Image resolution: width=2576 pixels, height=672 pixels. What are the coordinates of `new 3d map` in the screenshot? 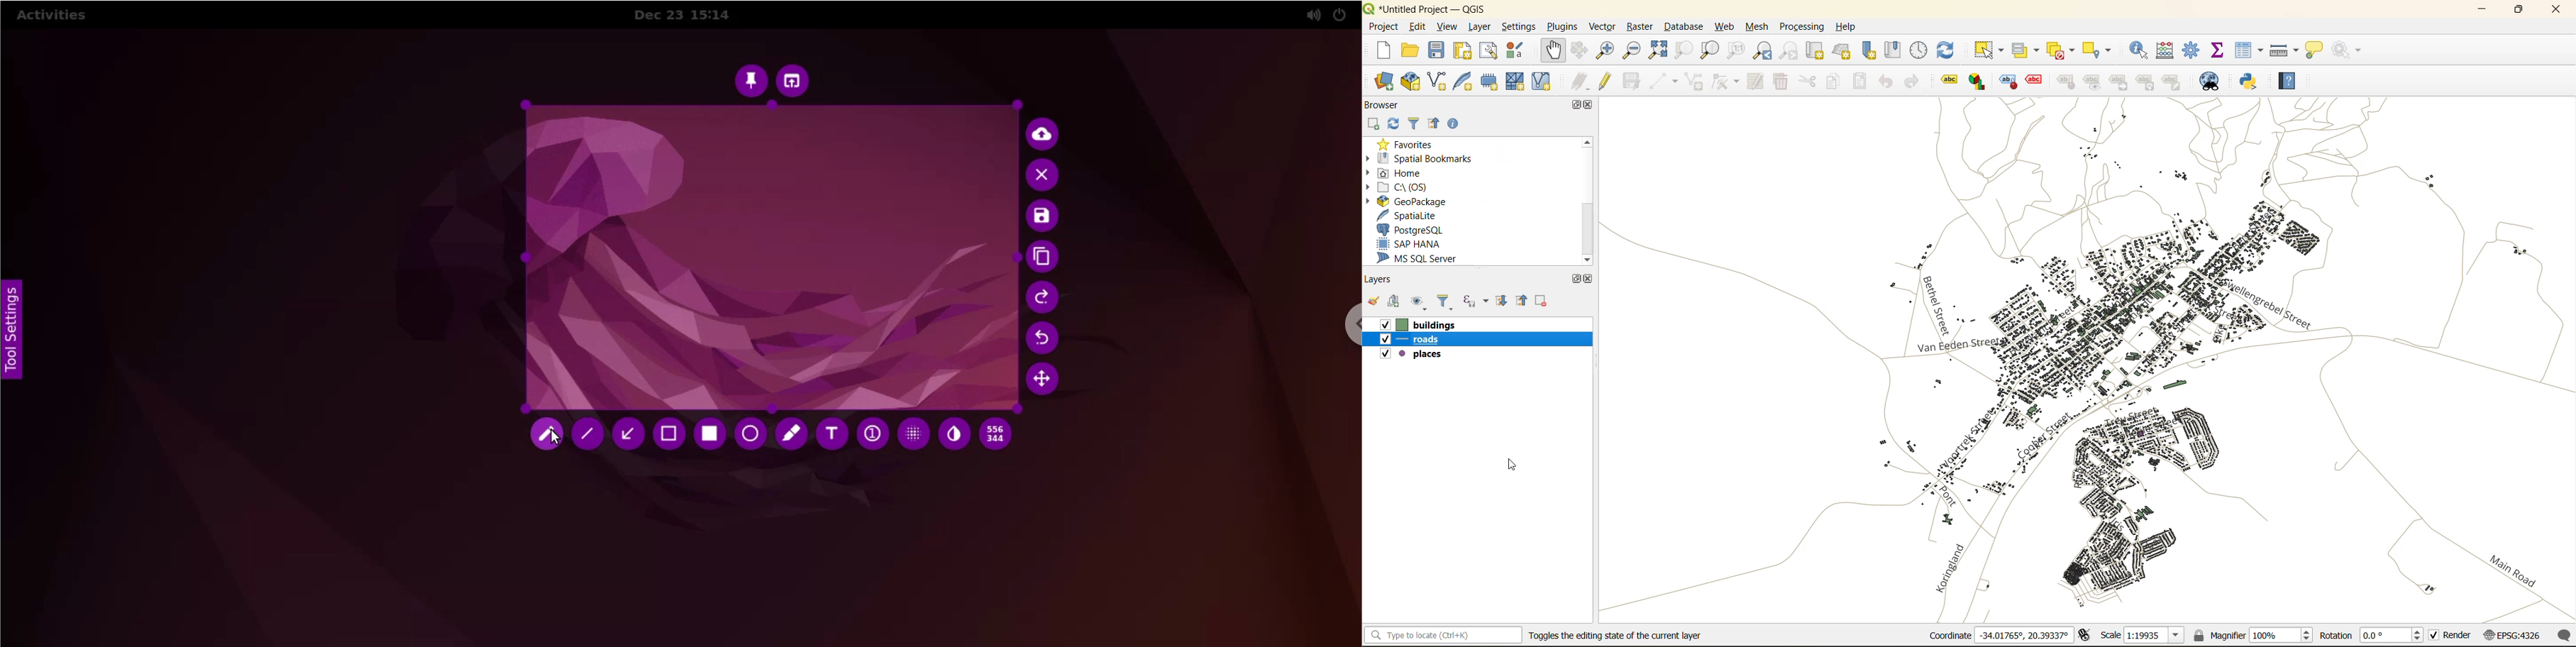 It's located at (1843, 51).